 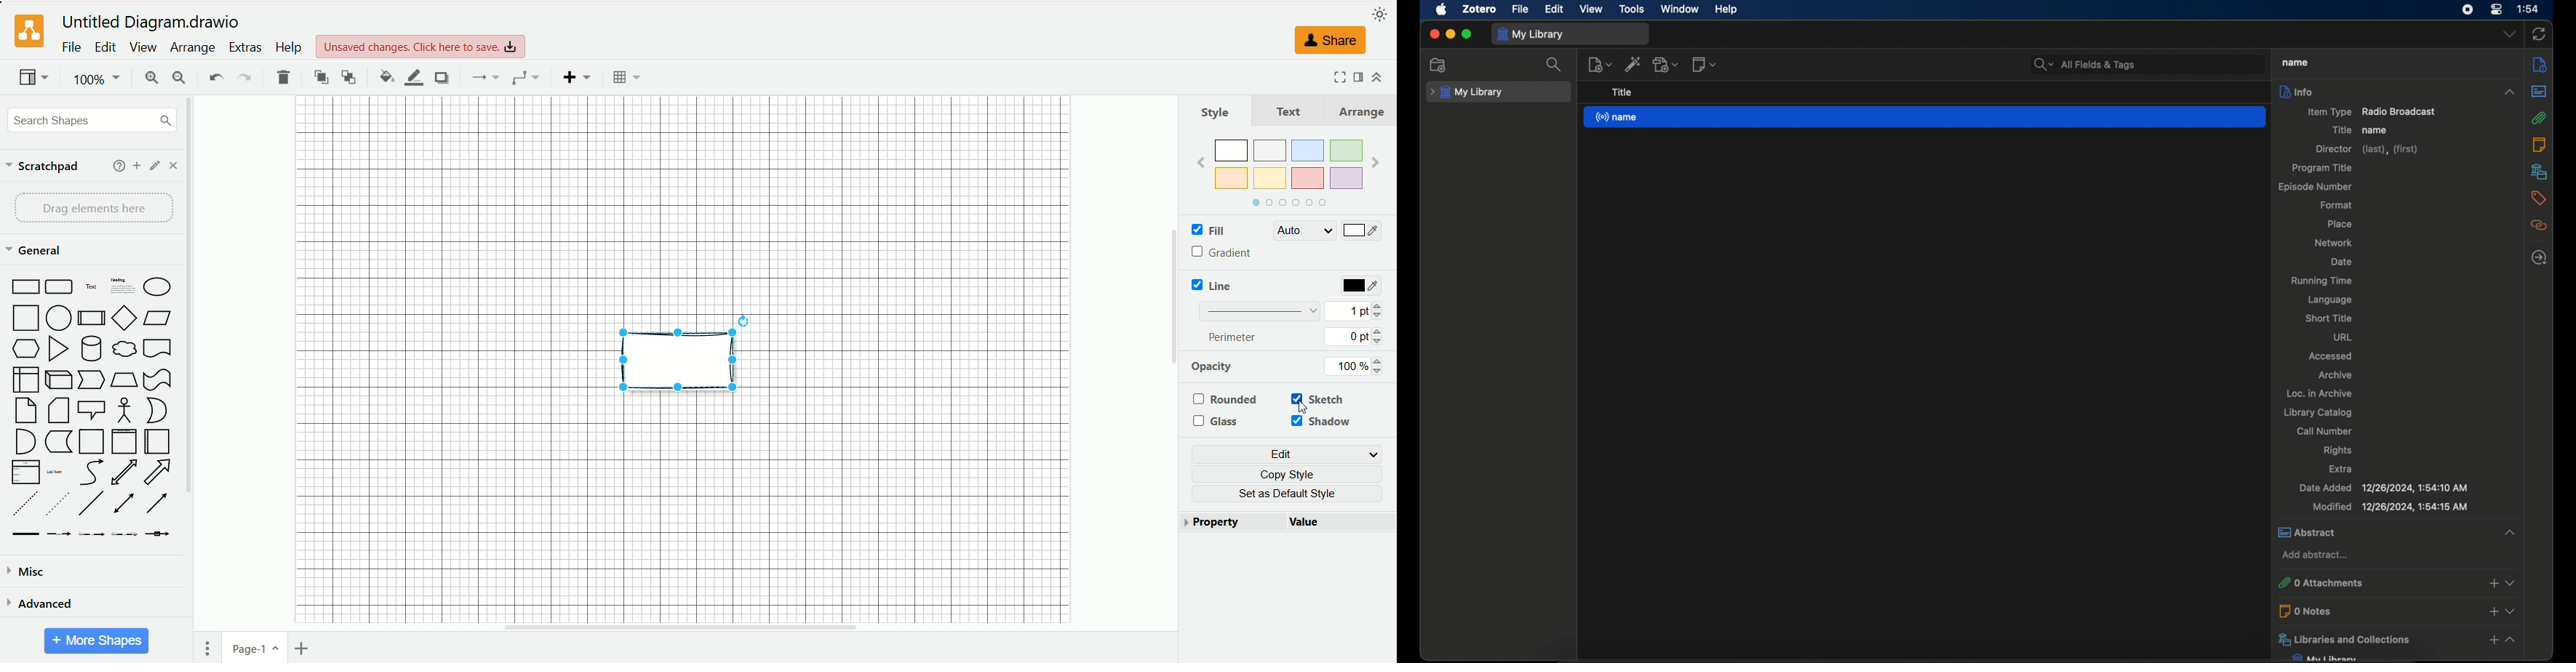 What do you see at coordinates (1290, 454) in the screenshot?
I see `edit` at bounding box center [1290, 454].